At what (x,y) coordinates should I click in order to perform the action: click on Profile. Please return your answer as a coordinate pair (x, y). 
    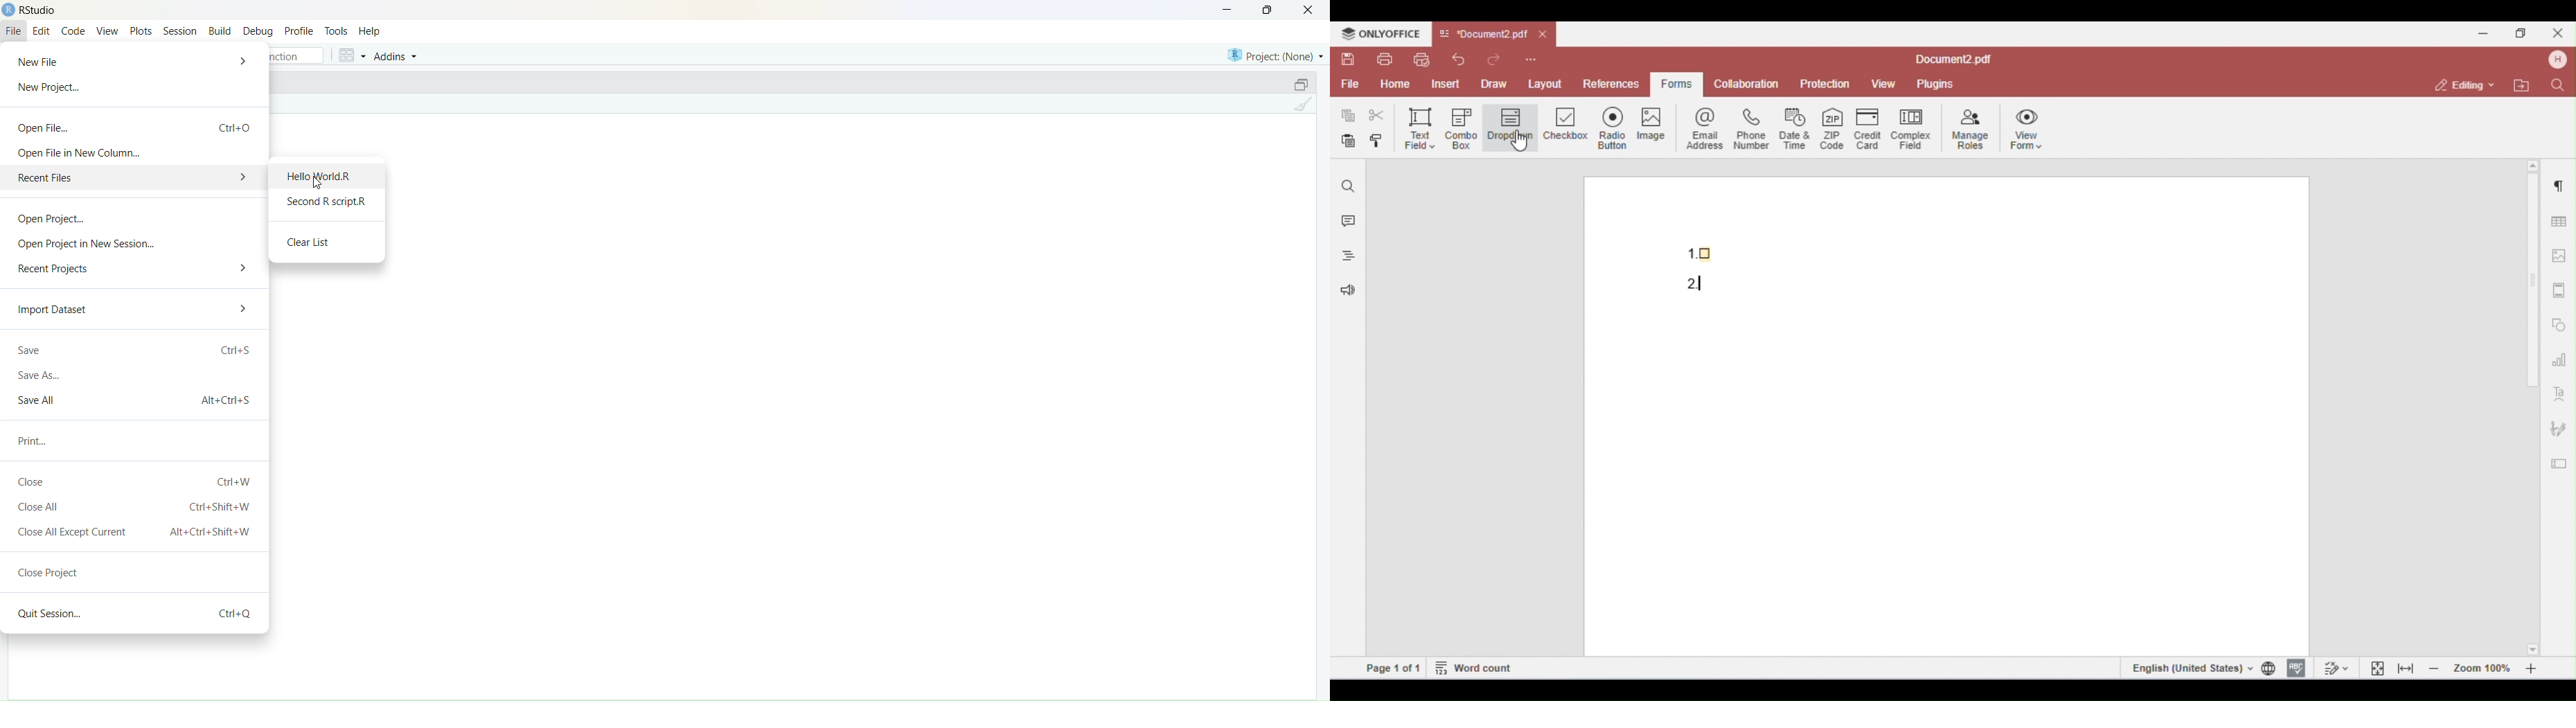
    Looking at the image, I should click on (299, 30).